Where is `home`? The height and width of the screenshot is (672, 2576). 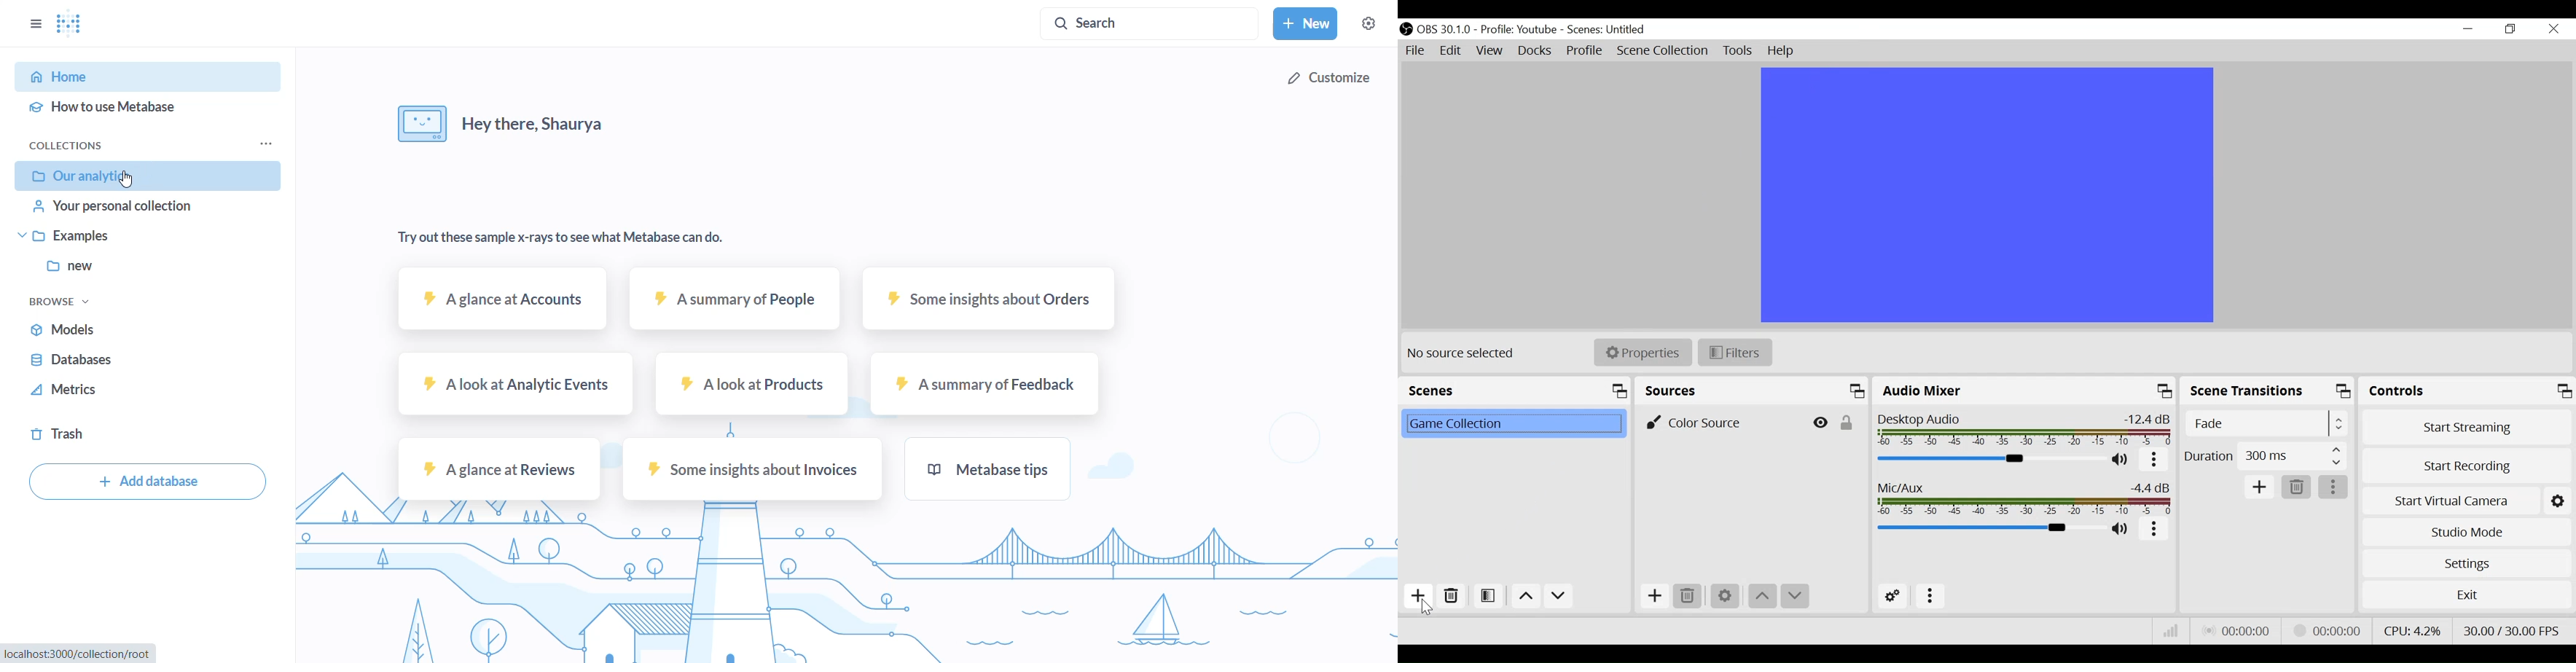
home is located at coordinates (144, 79).